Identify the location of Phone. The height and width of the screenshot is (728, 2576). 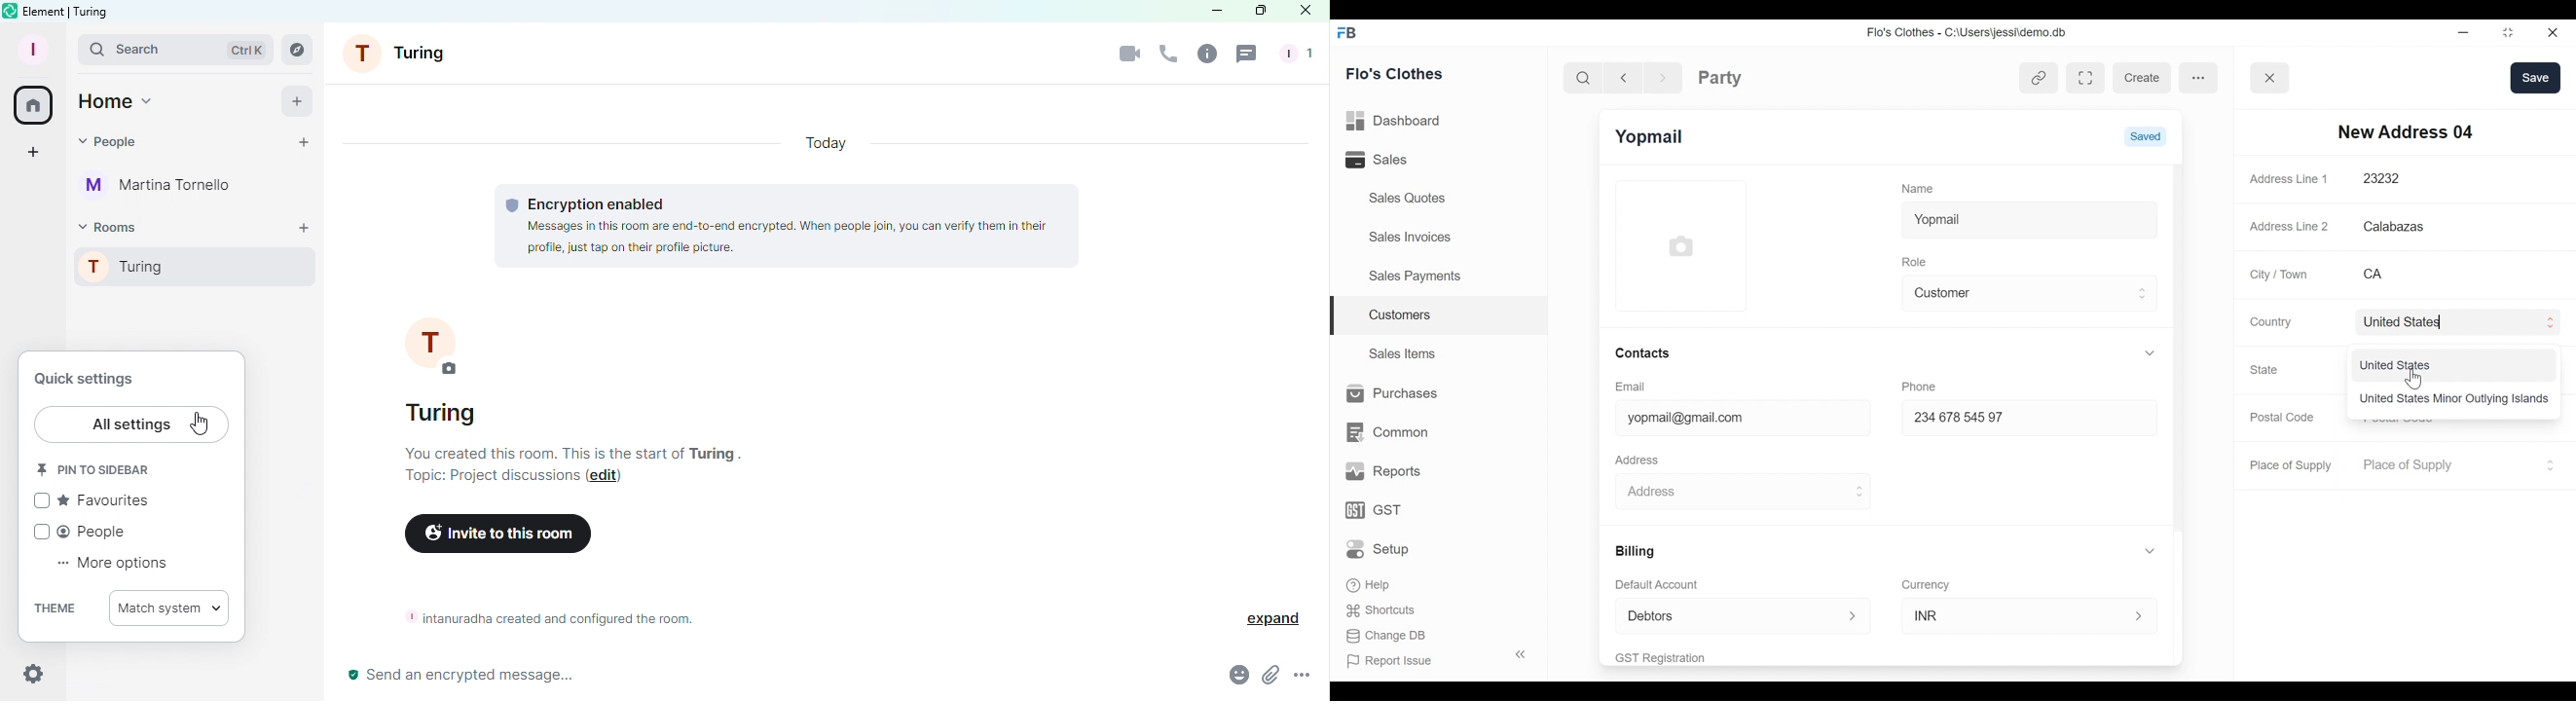
(1923, 385).